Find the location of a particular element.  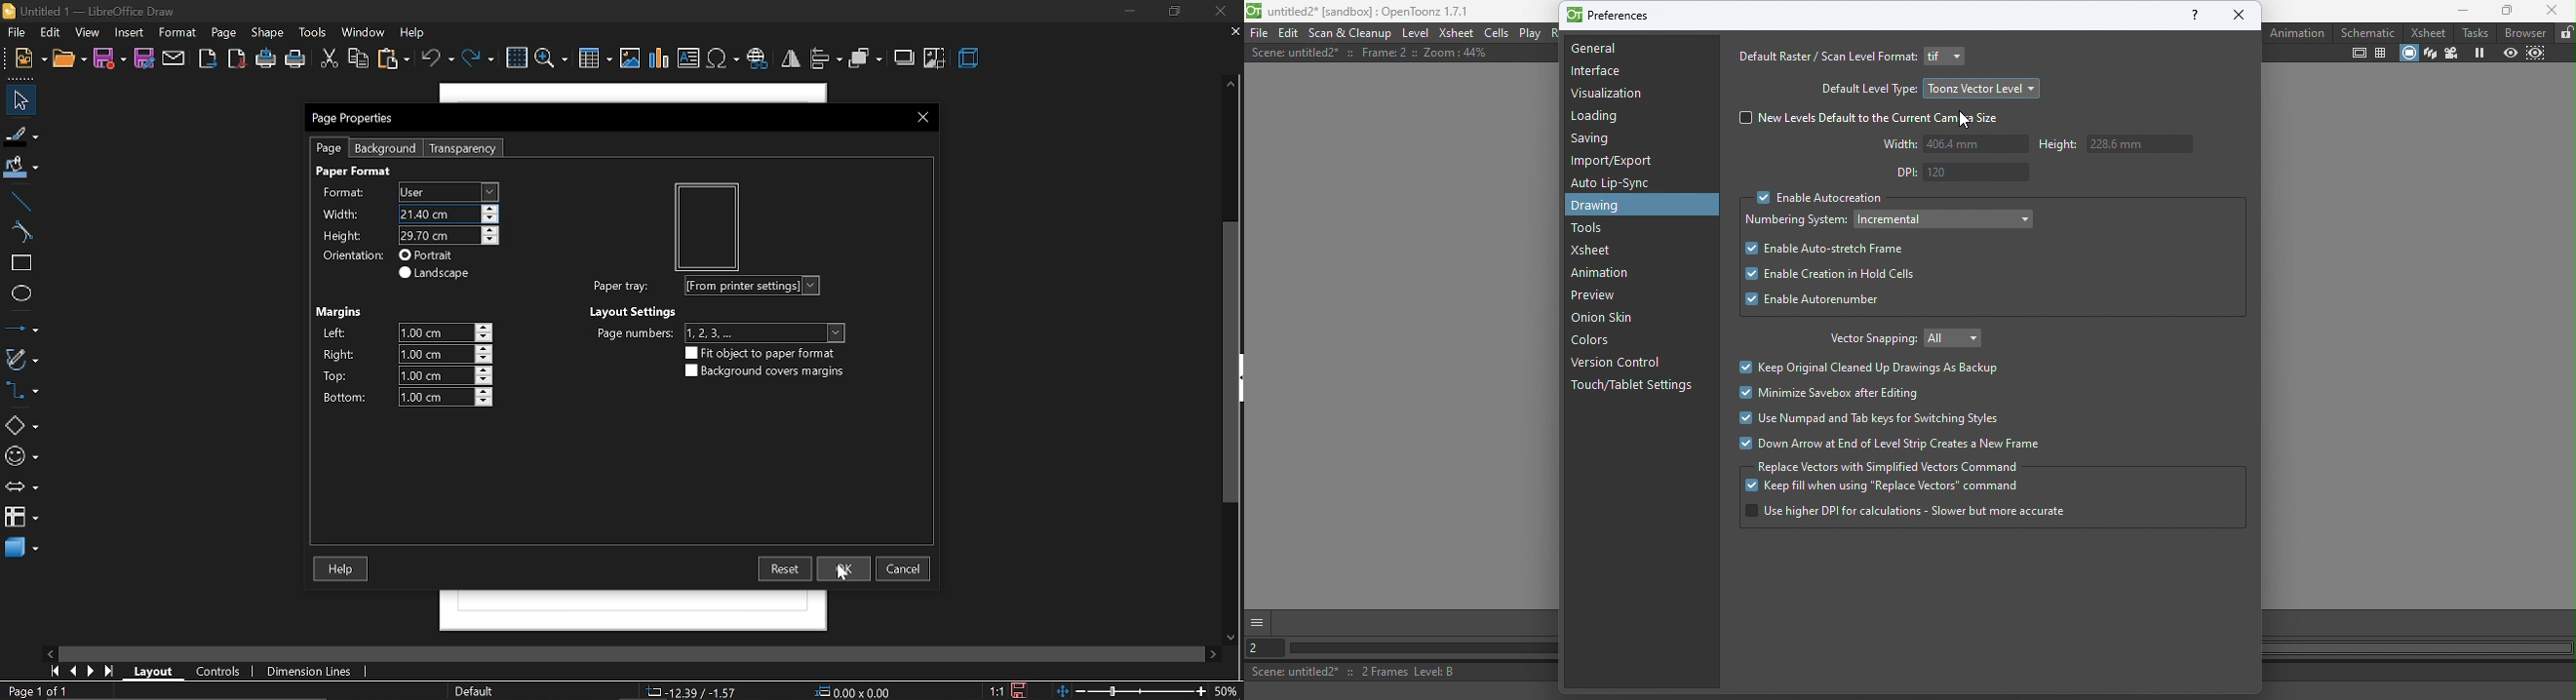

Numbering system is located at coordinates (1798, 221).